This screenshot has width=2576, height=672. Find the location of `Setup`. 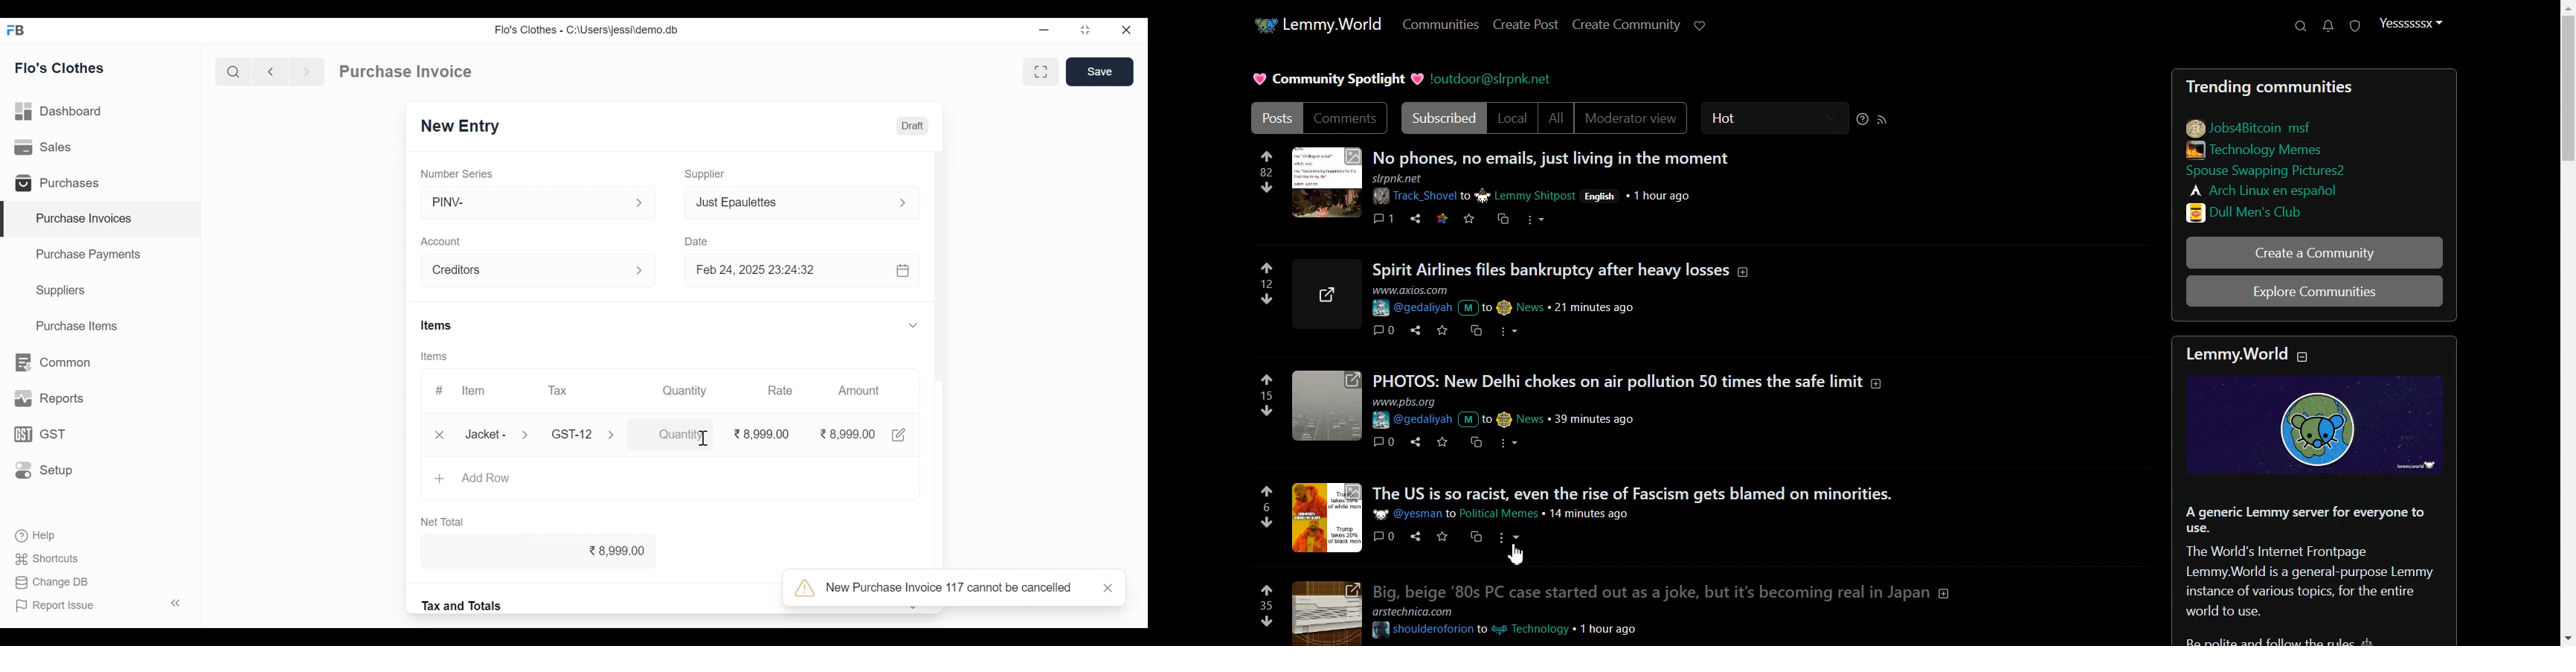

Setup is located at coordinates (41, 471).